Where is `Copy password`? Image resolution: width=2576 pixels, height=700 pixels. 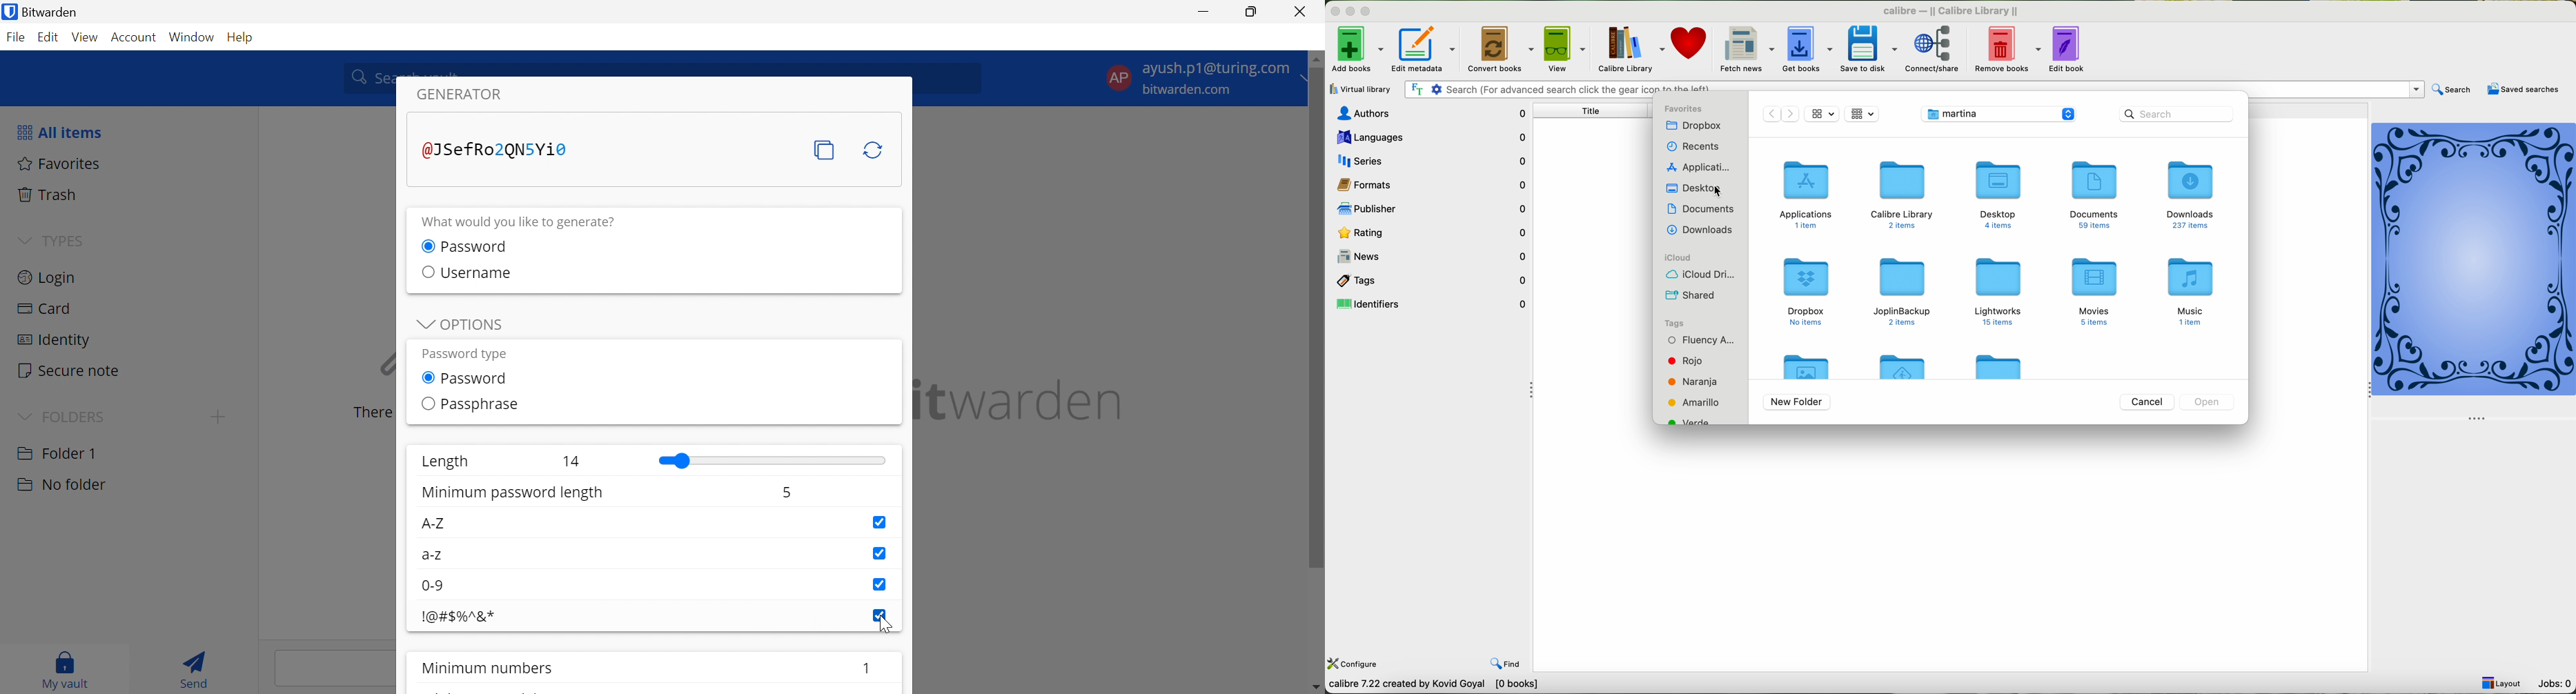 Copy password is located at coordinates (825, 150).